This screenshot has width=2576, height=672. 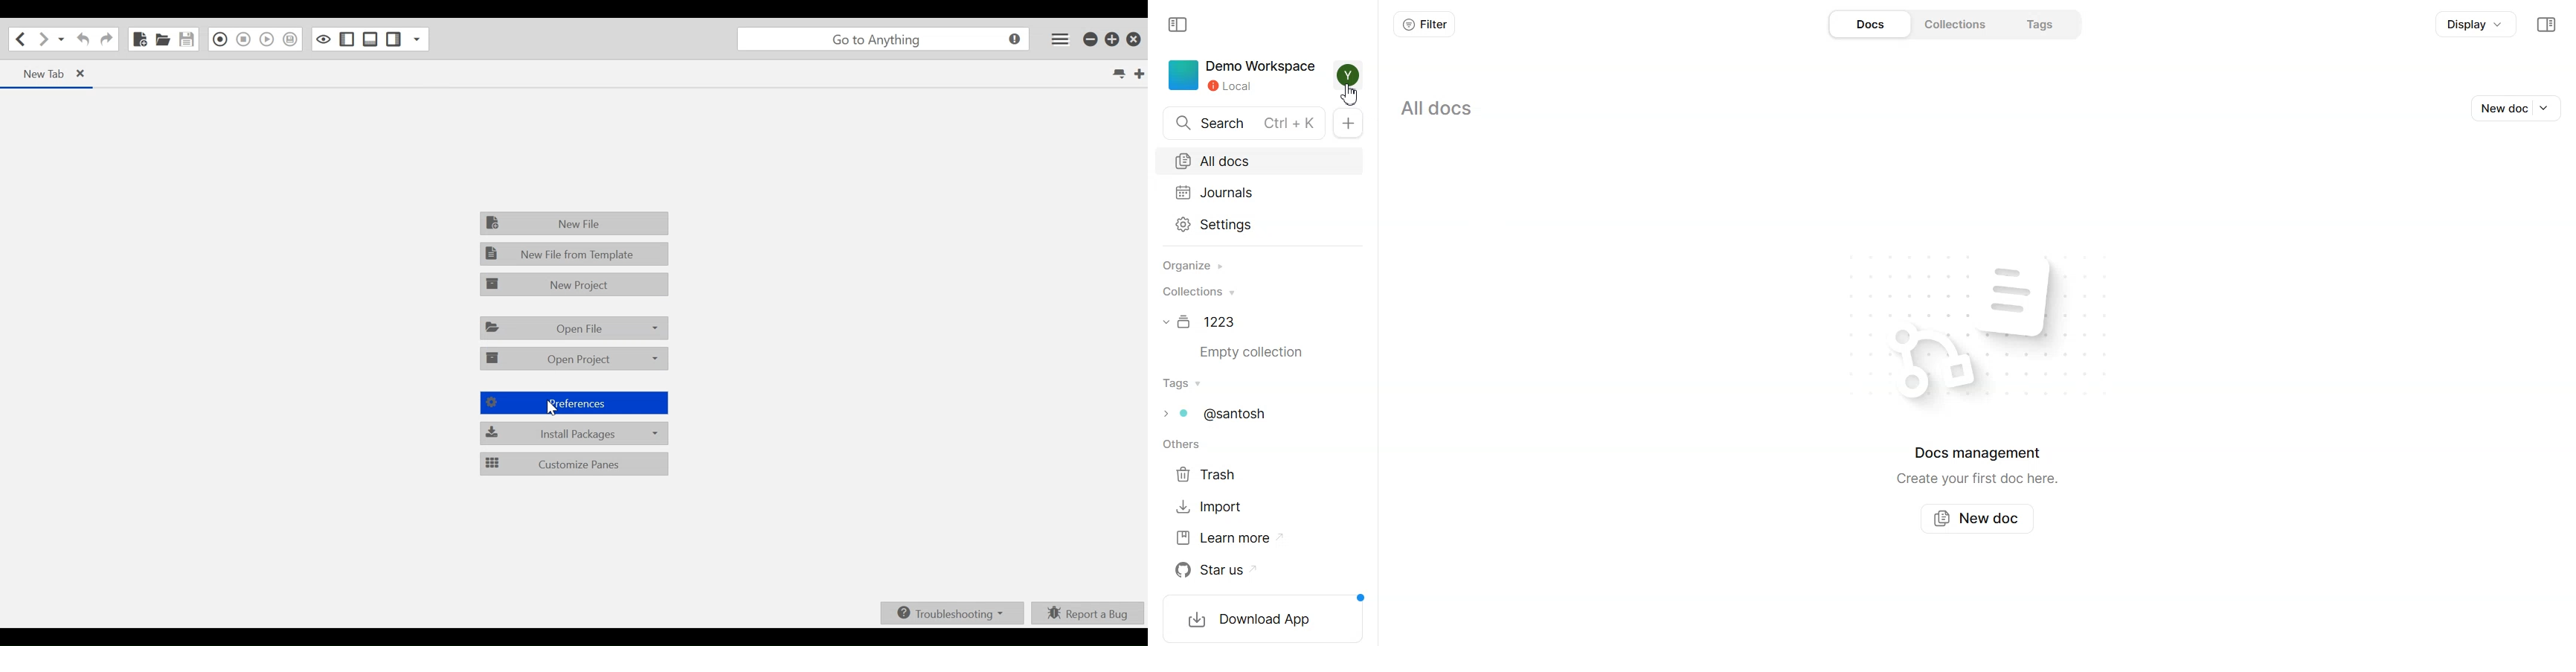 I want to click on Restore, so click(x=1113, y=39).